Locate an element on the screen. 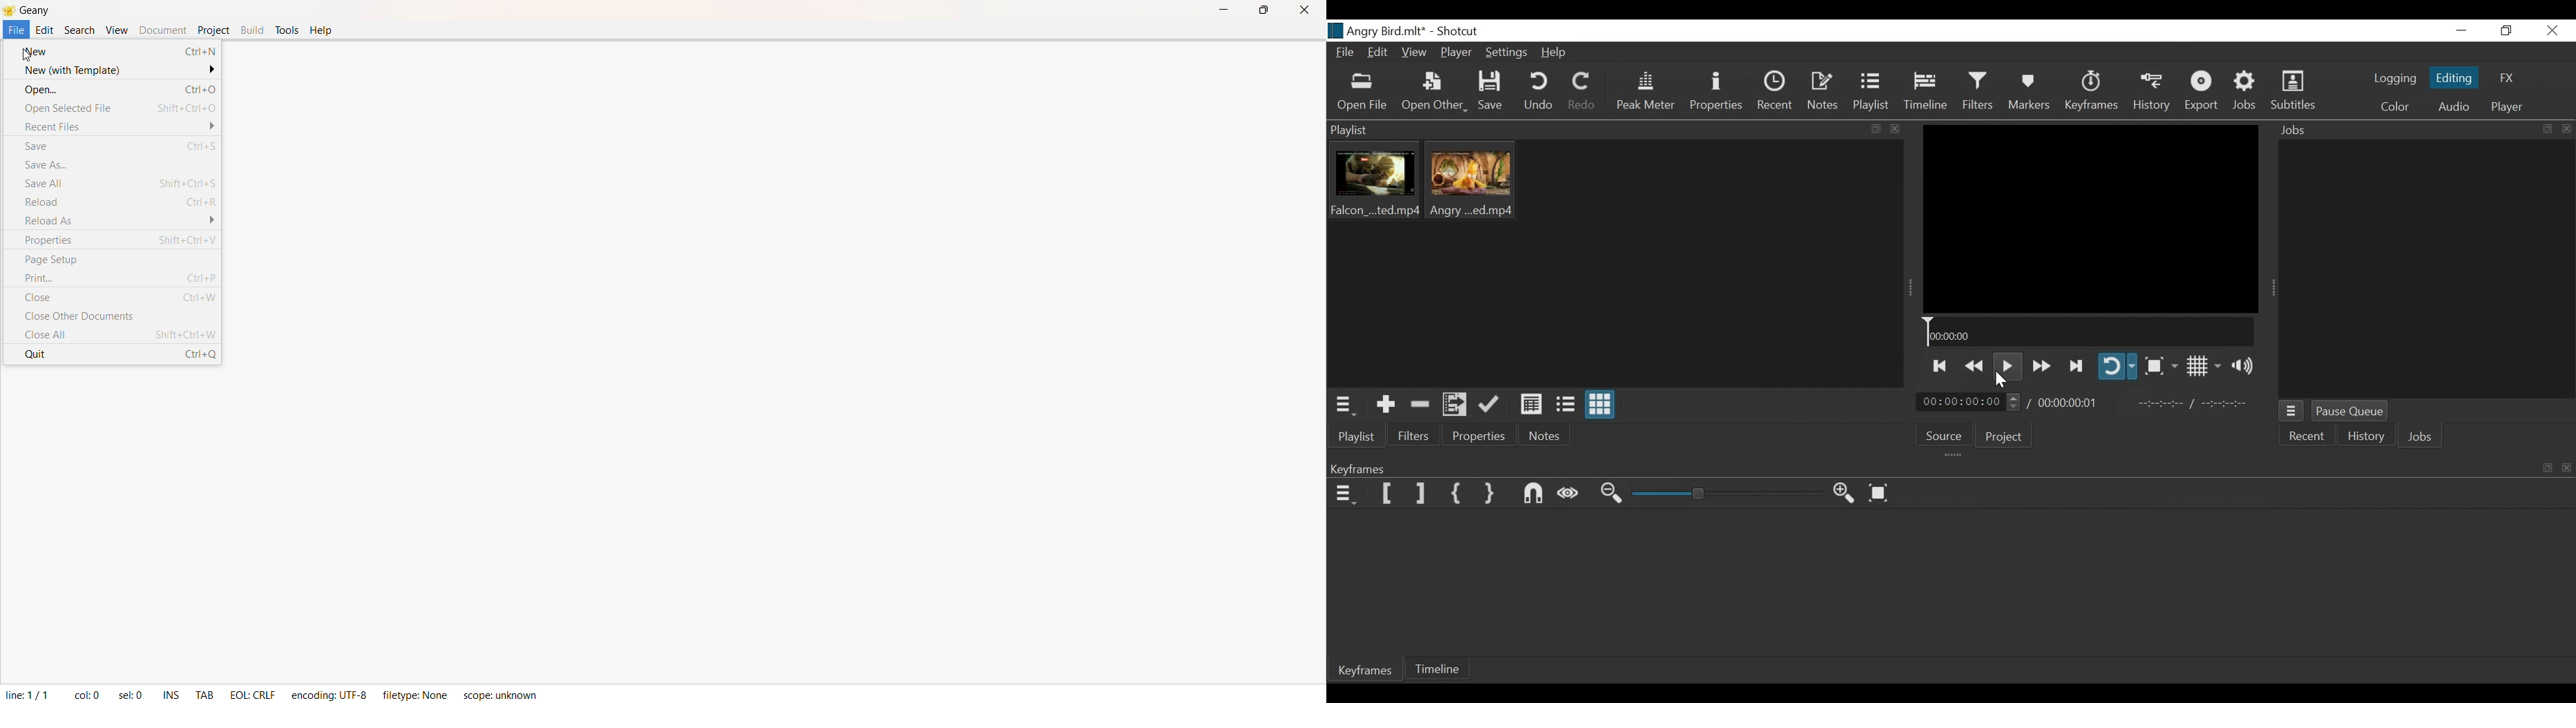 The width and height of the screenshot is (2576, 728). Close All is located at coordinates (120, 334).